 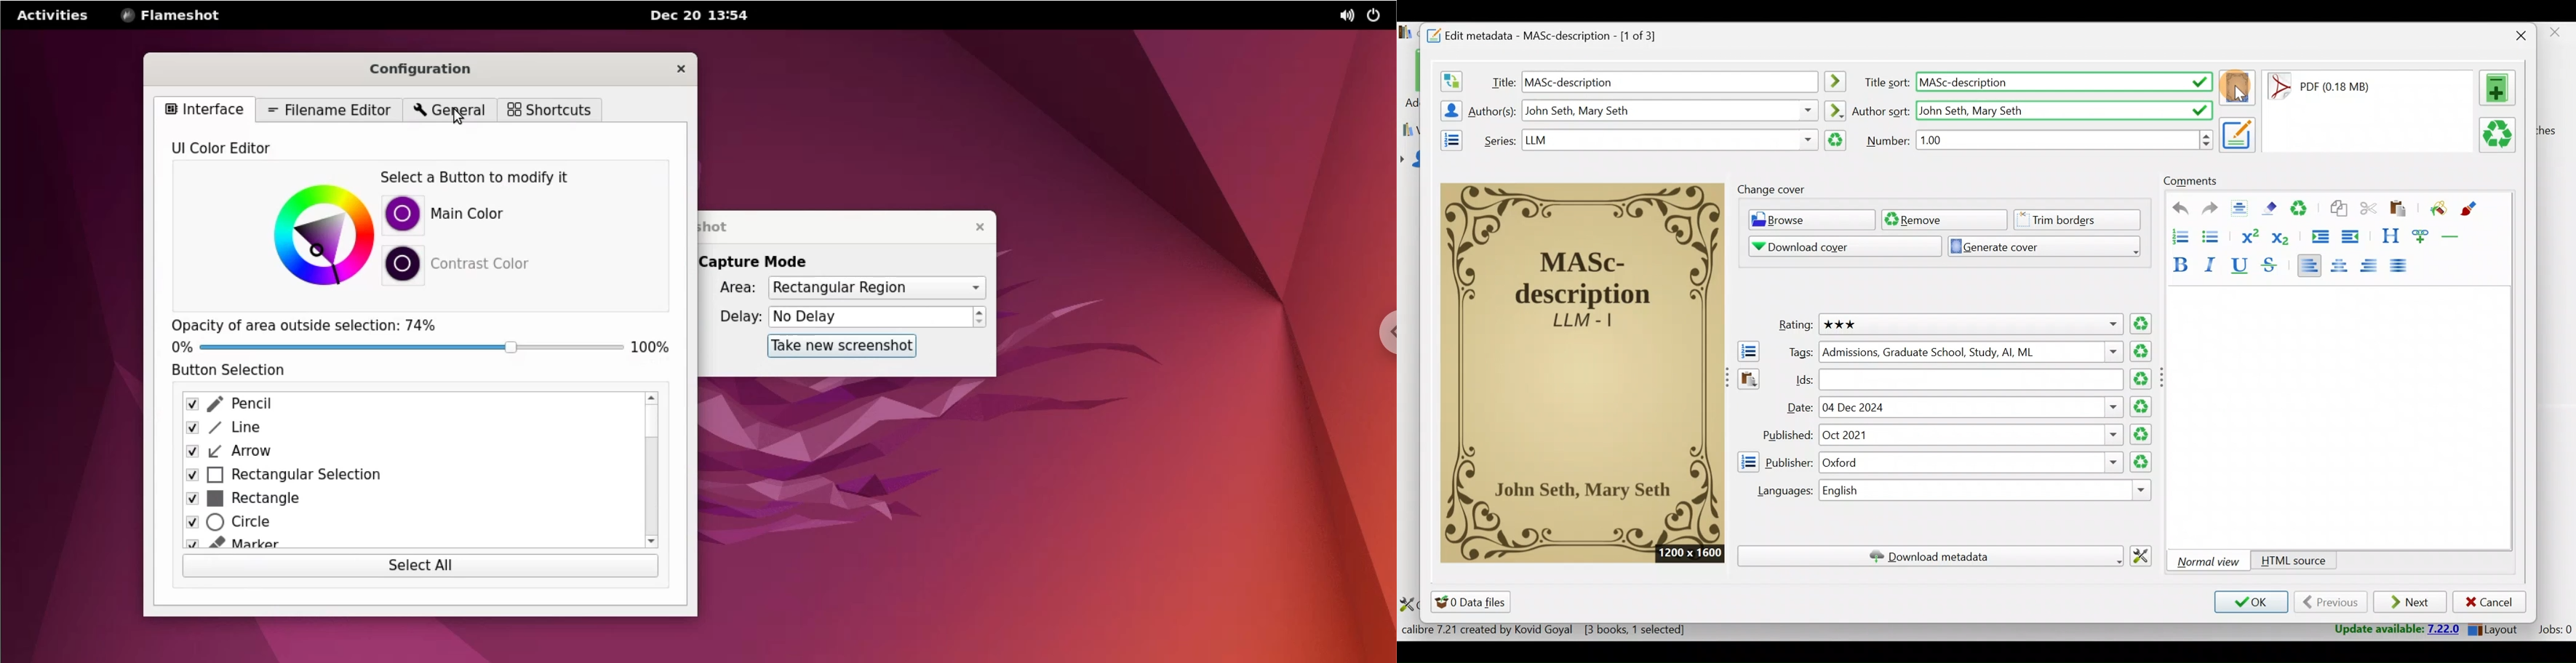 I want to click on rectangular selection checkbox, so click(x=404, y=476).